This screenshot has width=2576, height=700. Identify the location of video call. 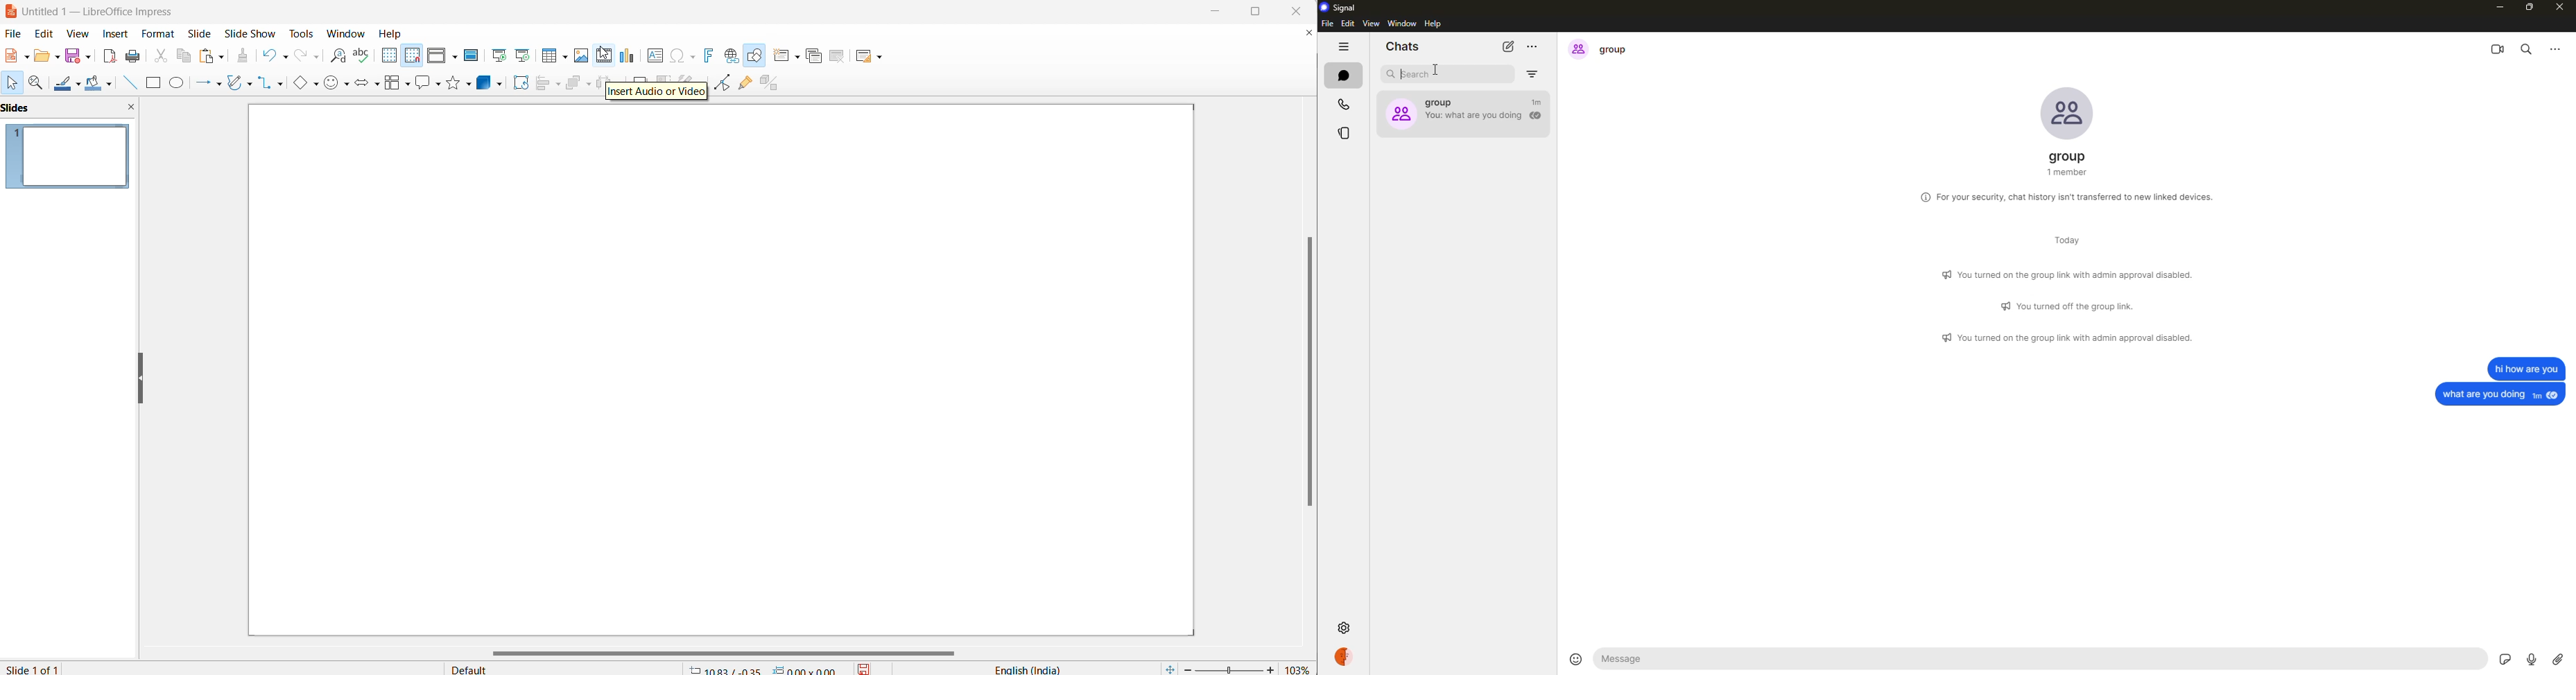
(2498, 48).